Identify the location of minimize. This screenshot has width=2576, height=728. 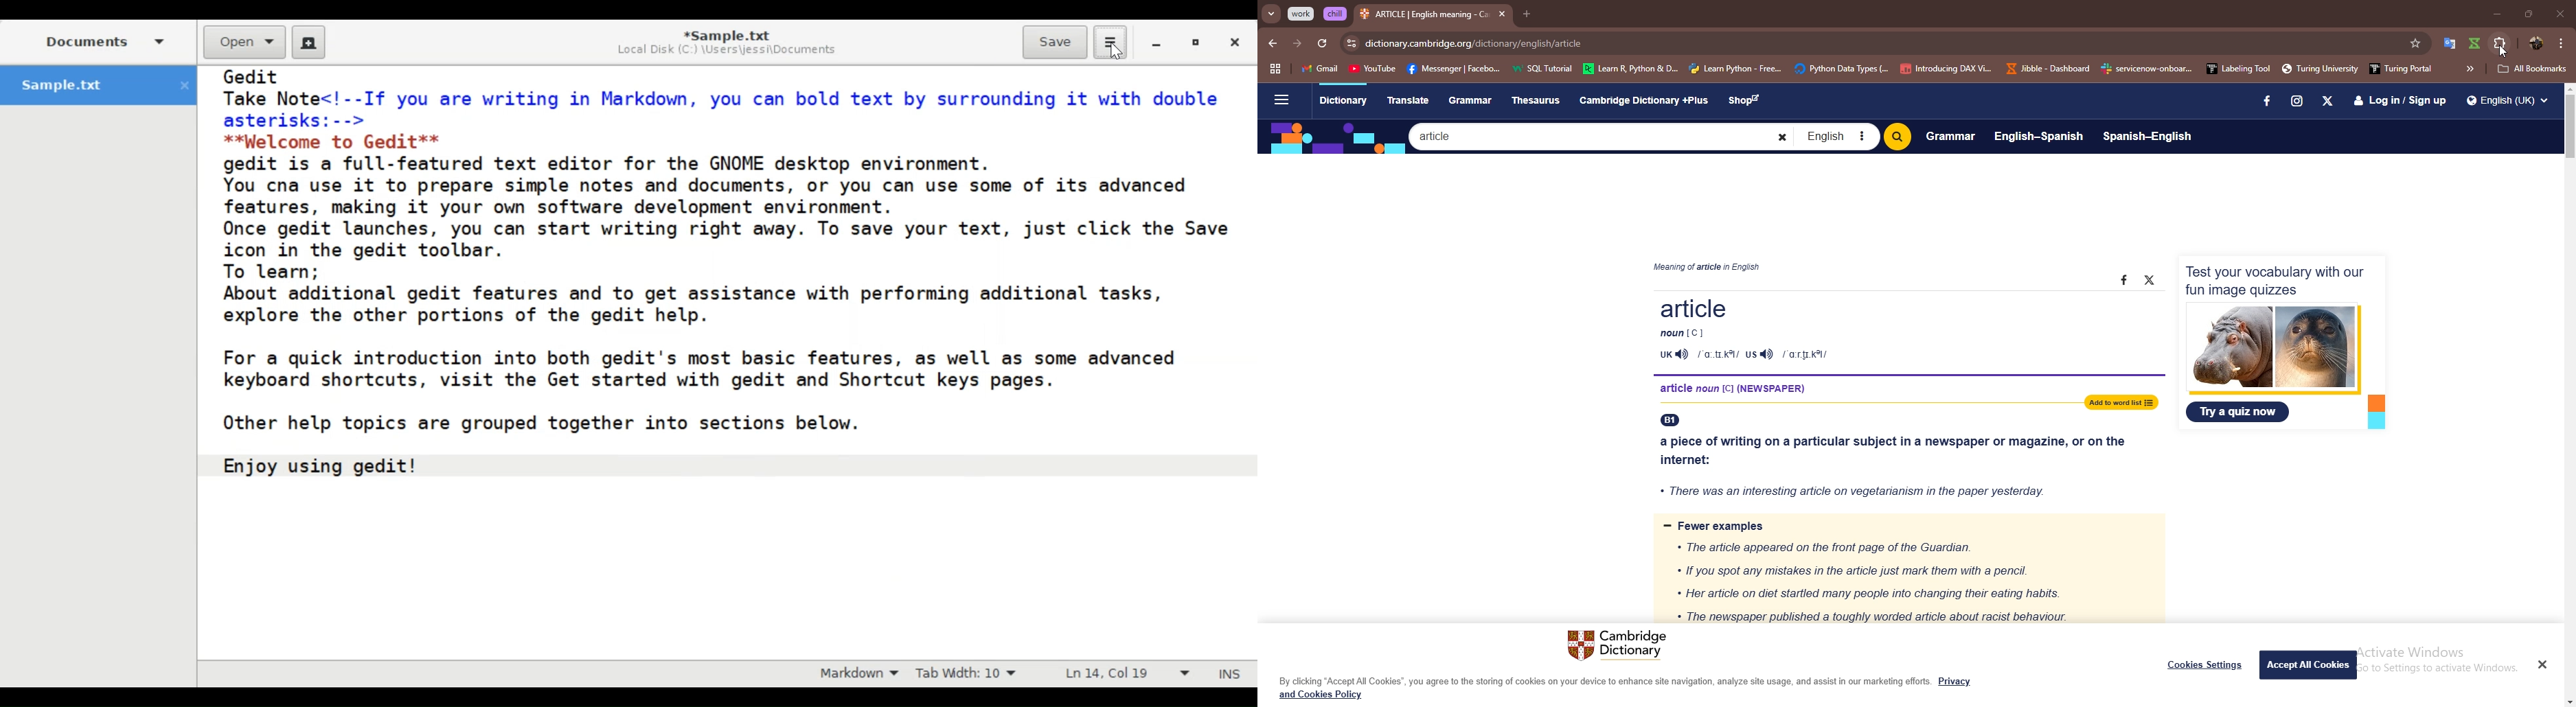
(2496, 13).